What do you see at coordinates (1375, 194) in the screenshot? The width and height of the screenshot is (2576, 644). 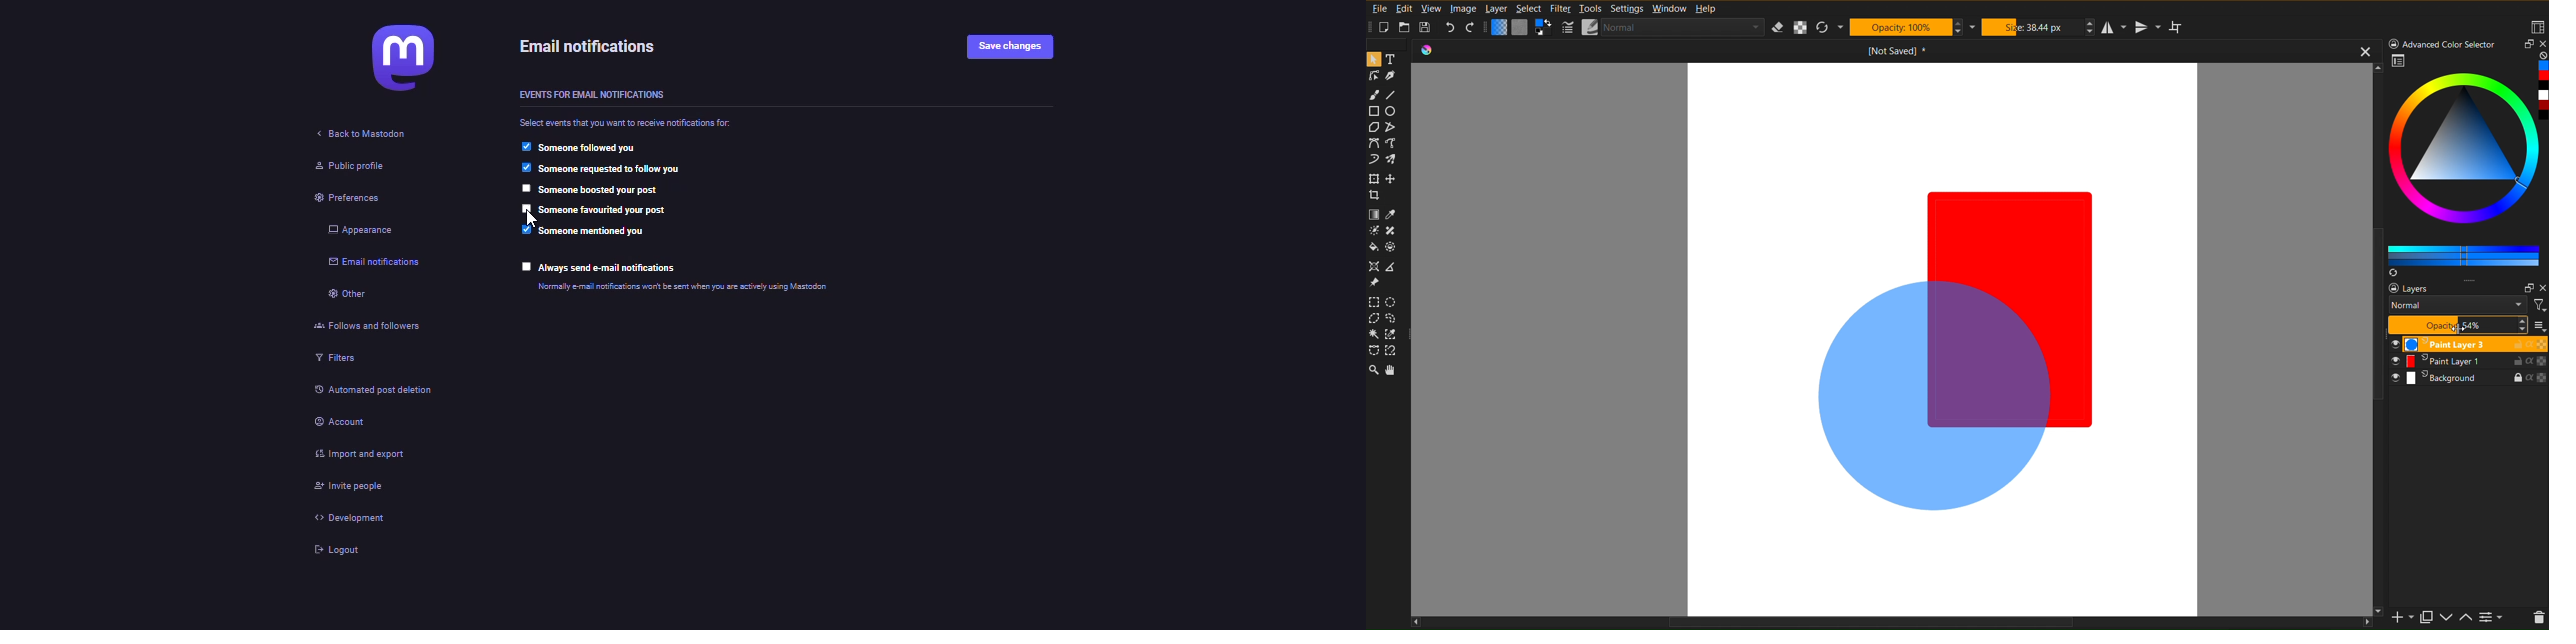 I see `Move Tool` at bounding box center [1375, 194].